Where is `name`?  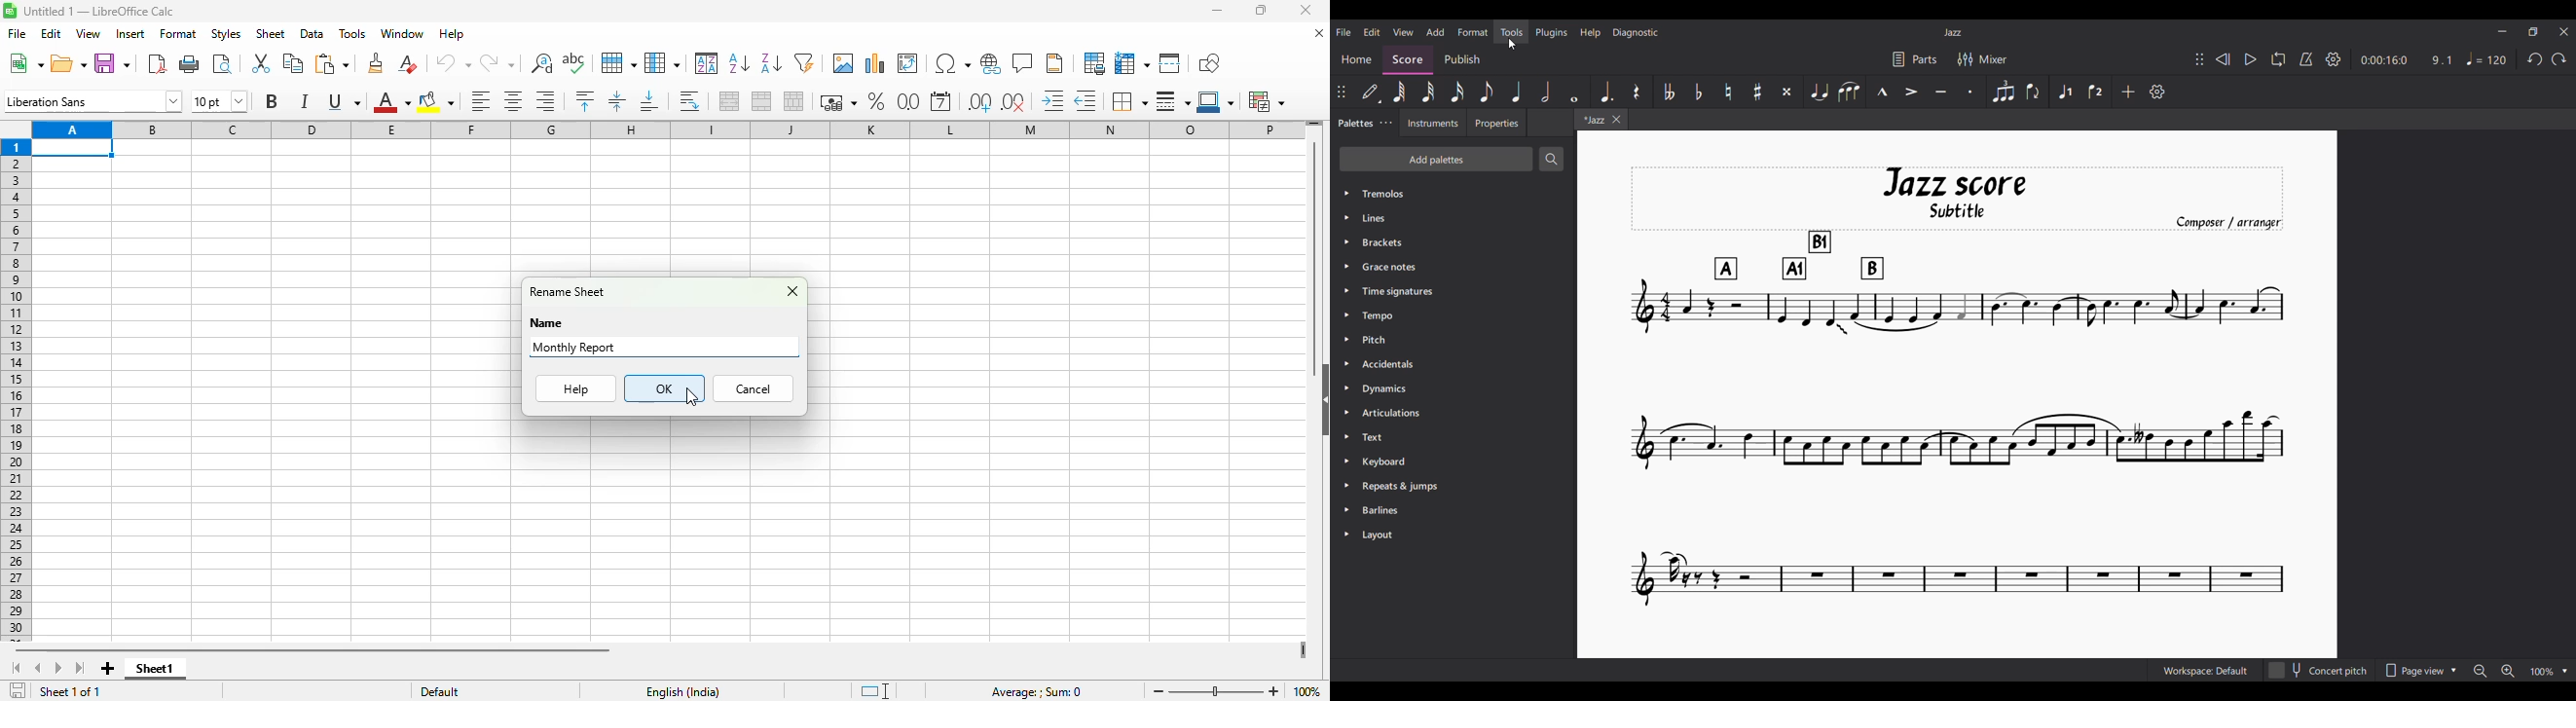 name is located at coordinates (546, 323).